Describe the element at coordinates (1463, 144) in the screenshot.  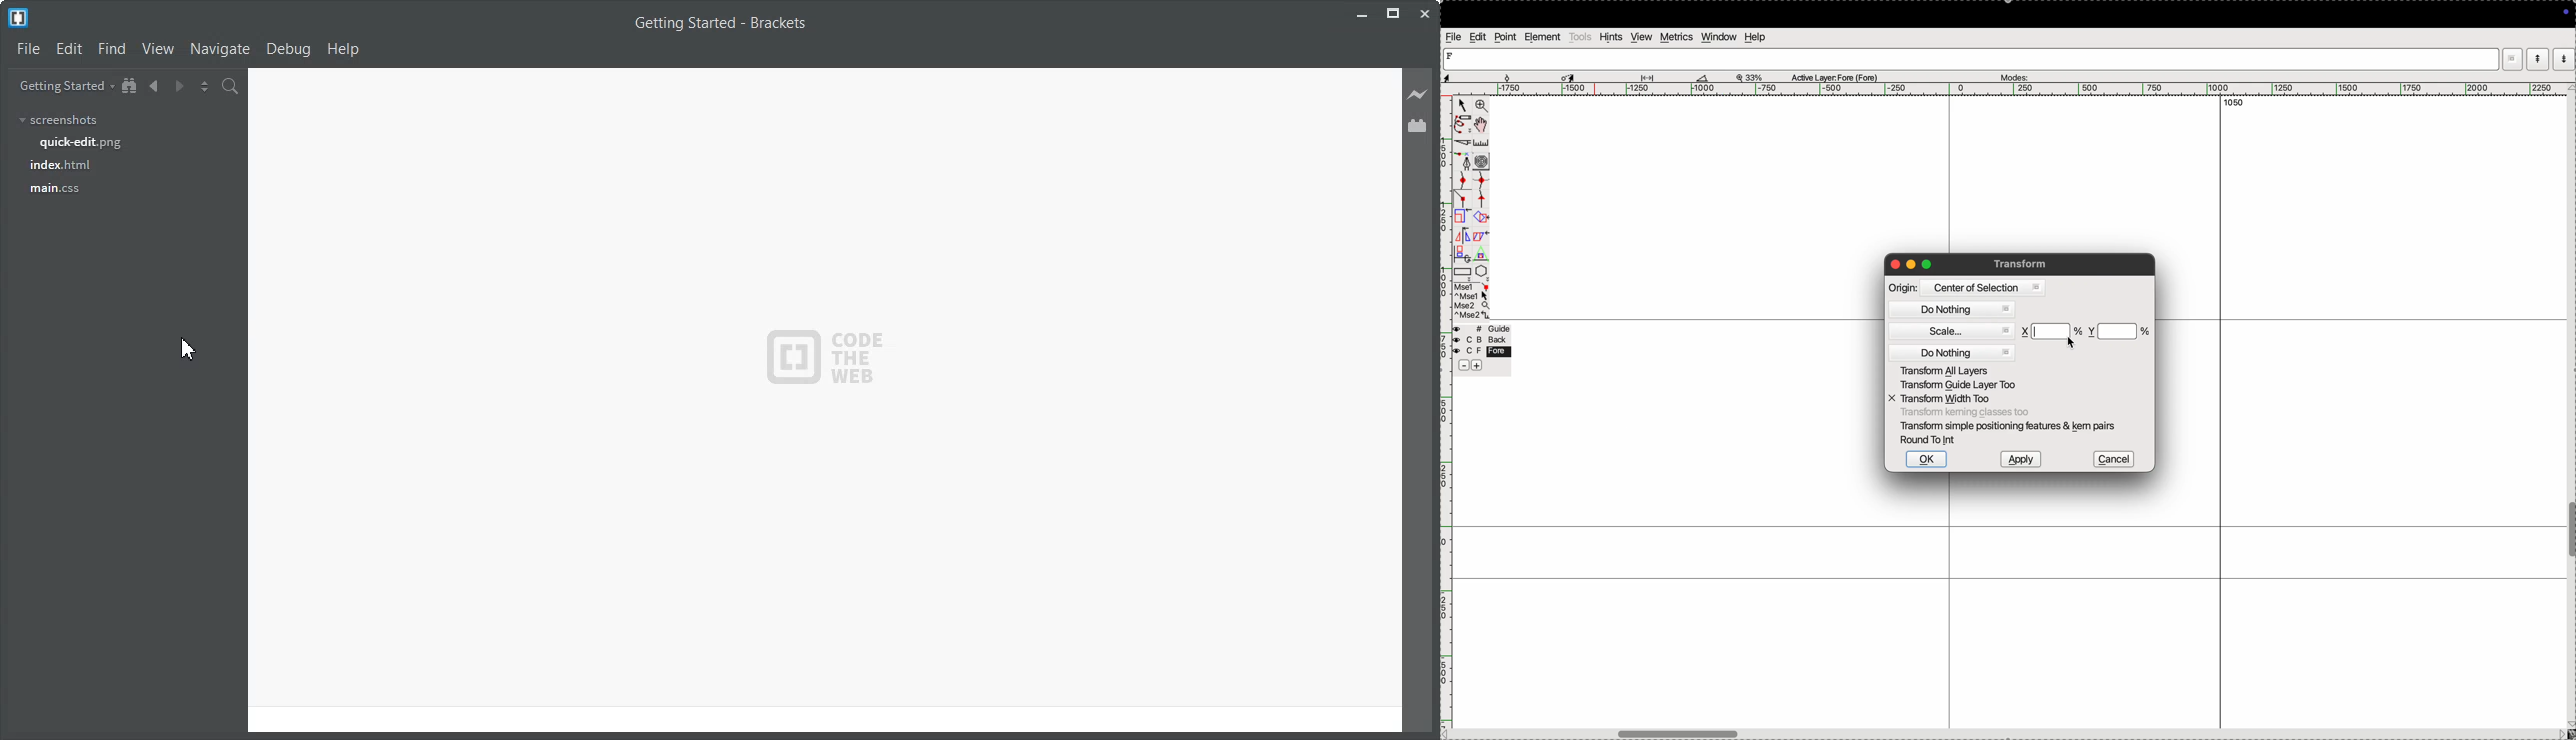
I see `cut` at that location.